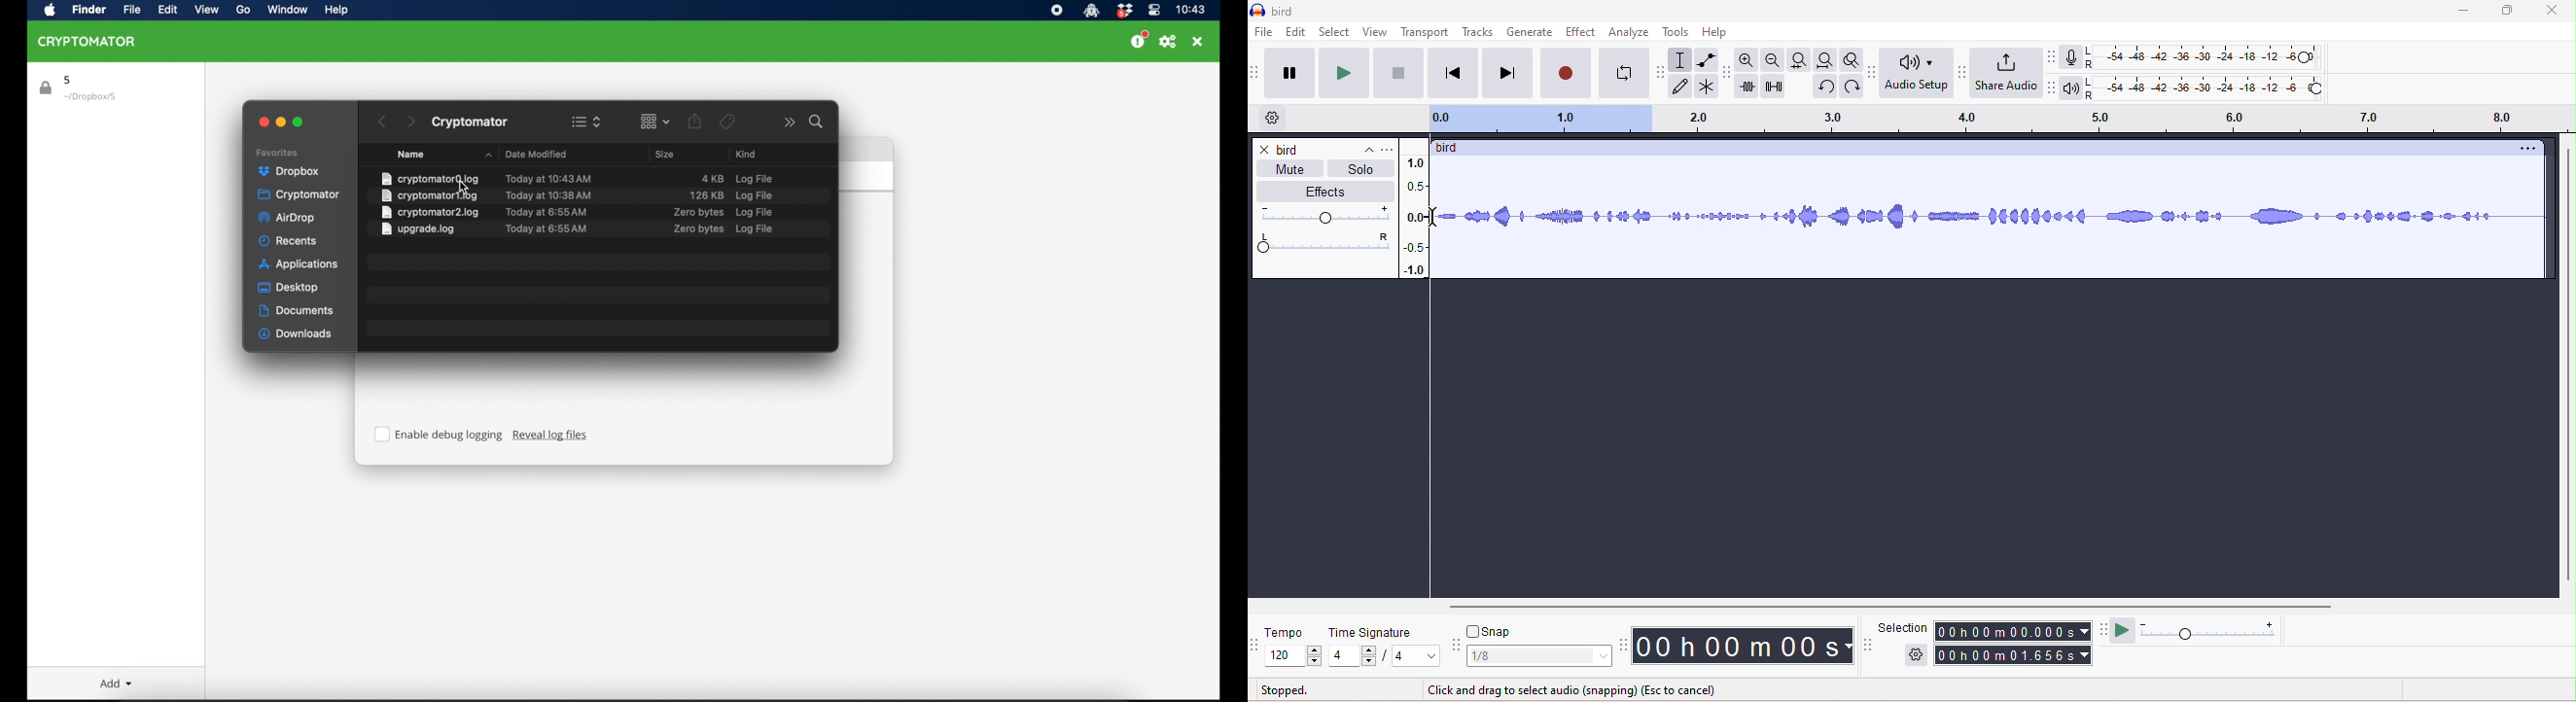  Describe the element at coordinates (1914, 656) in the screenshot. I see `selection options` at that location.